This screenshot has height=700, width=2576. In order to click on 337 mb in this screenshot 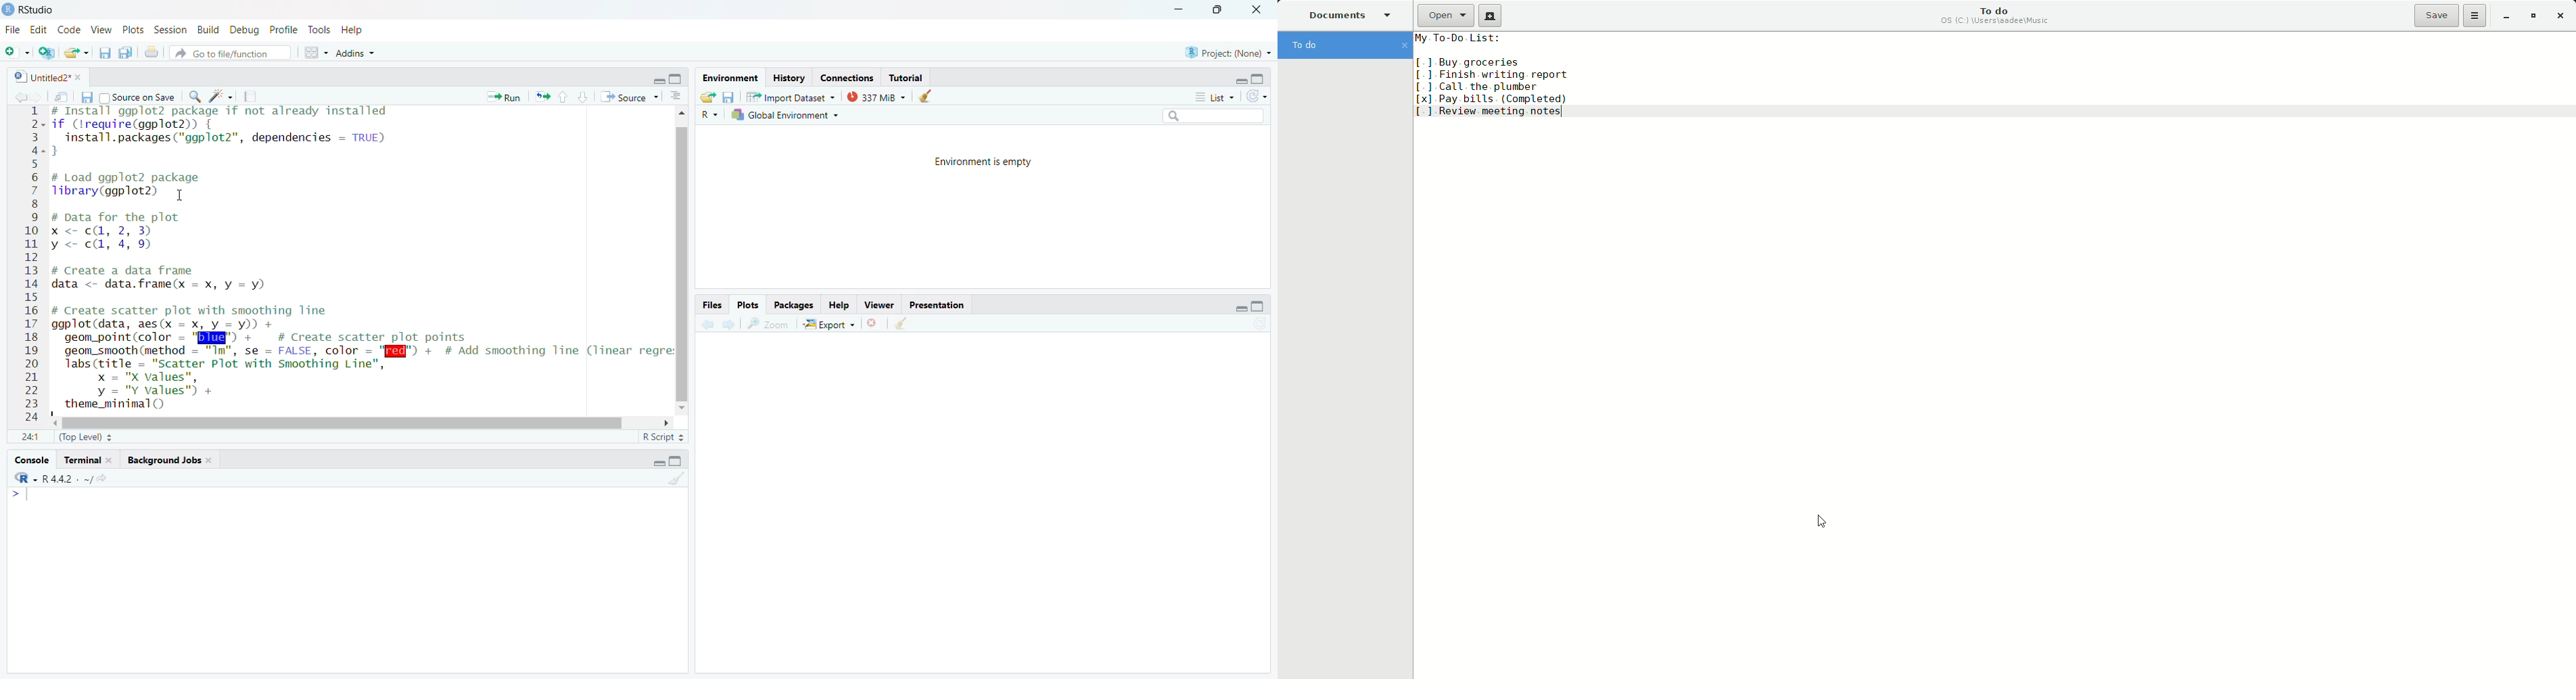, I will do `click(881, 98)`.